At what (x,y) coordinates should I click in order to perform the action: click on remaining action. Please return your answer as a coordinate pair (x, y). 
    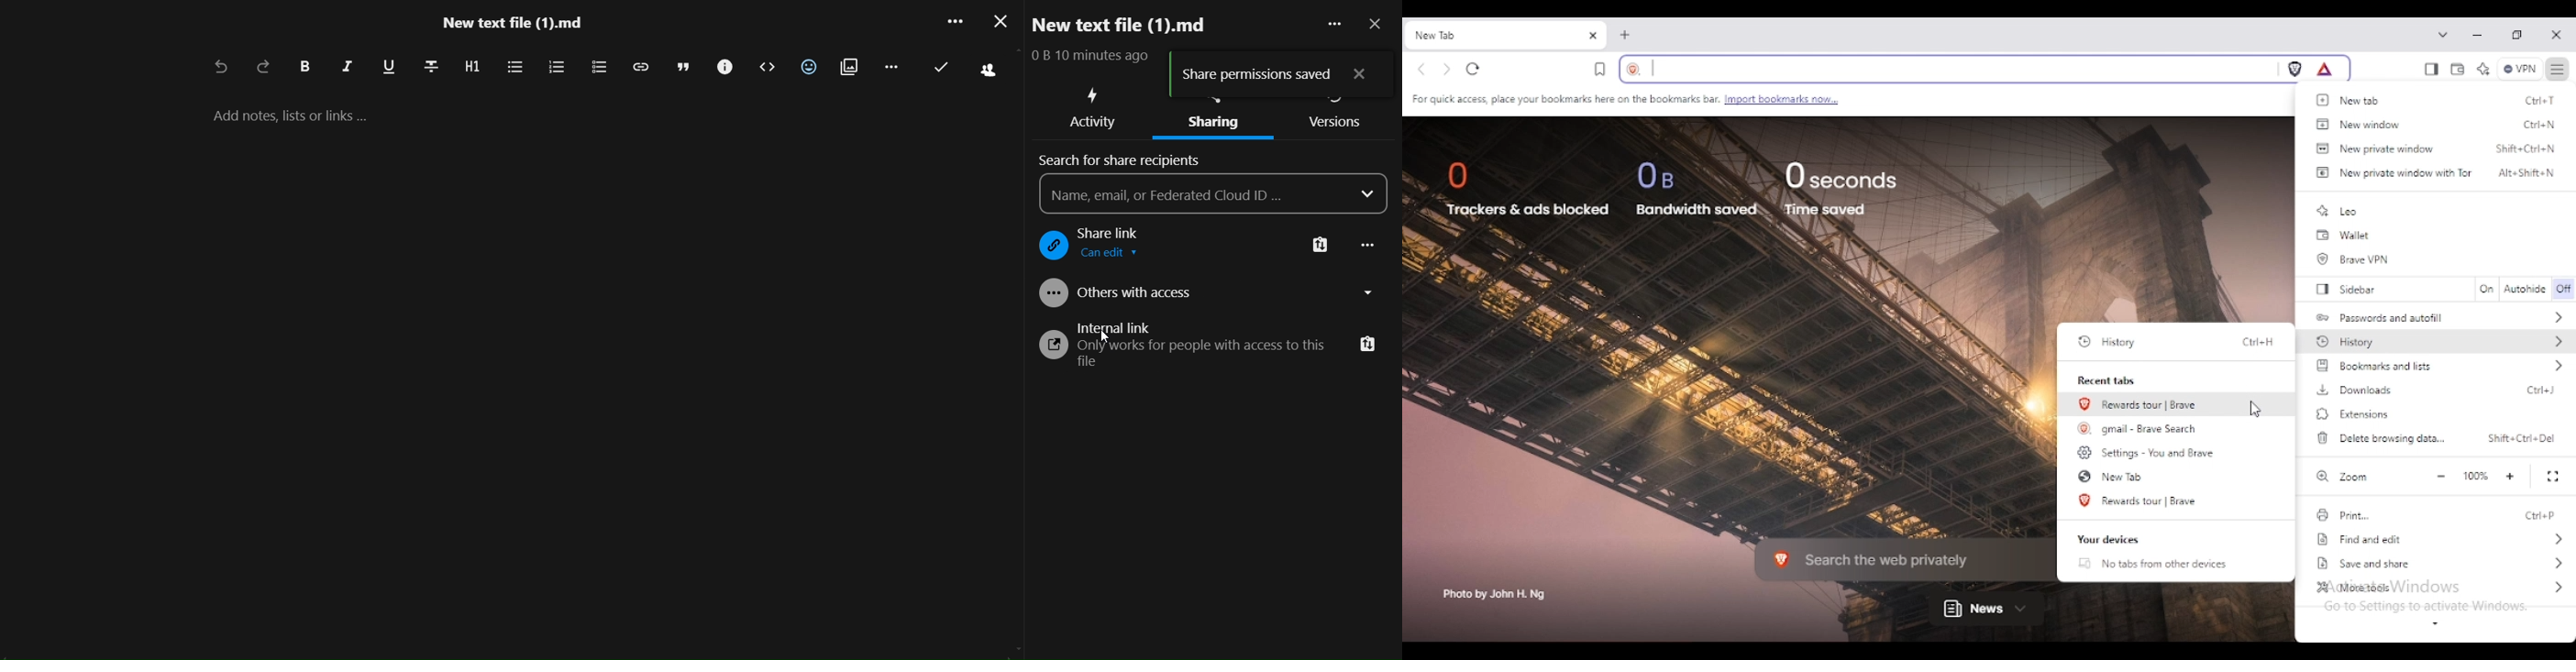
    Looking at the image, I should click on (890, 65).